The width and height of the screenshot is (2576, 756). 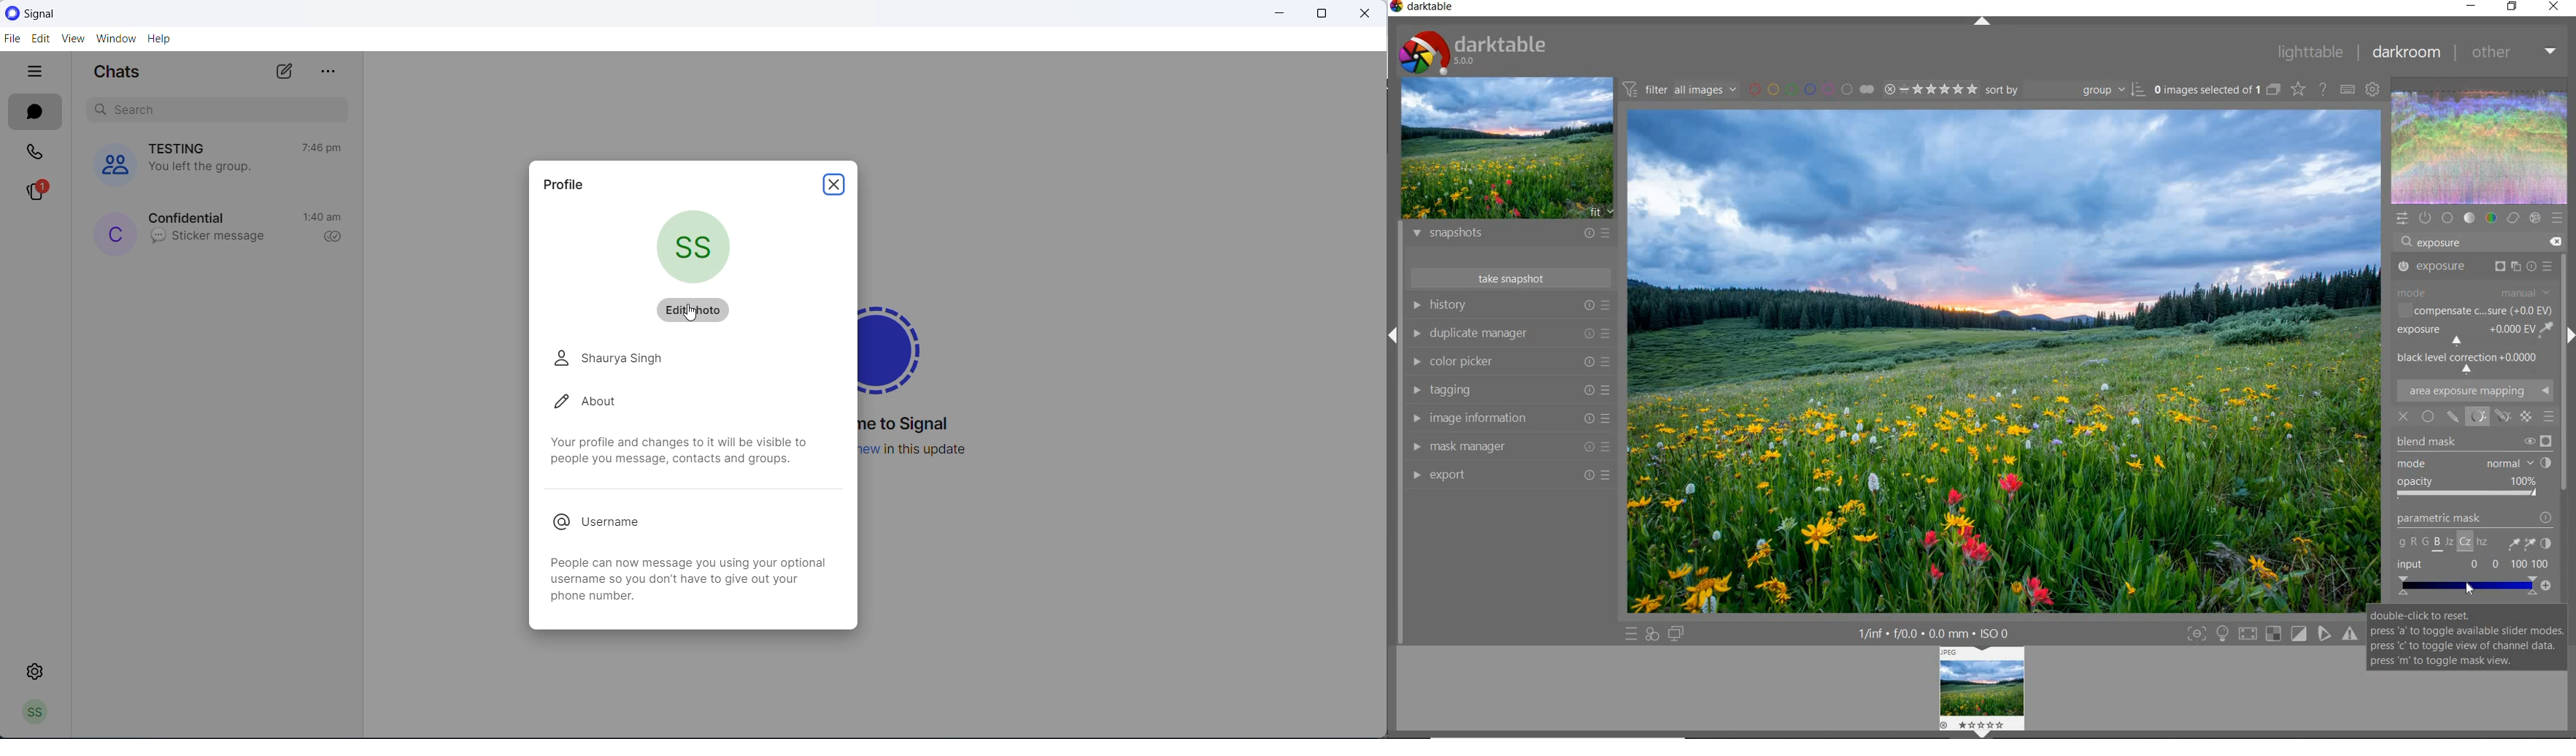 What do you see at coordinates (2516, 54) in the screenshot?
I see `other` at bounding box center [2516, 54].